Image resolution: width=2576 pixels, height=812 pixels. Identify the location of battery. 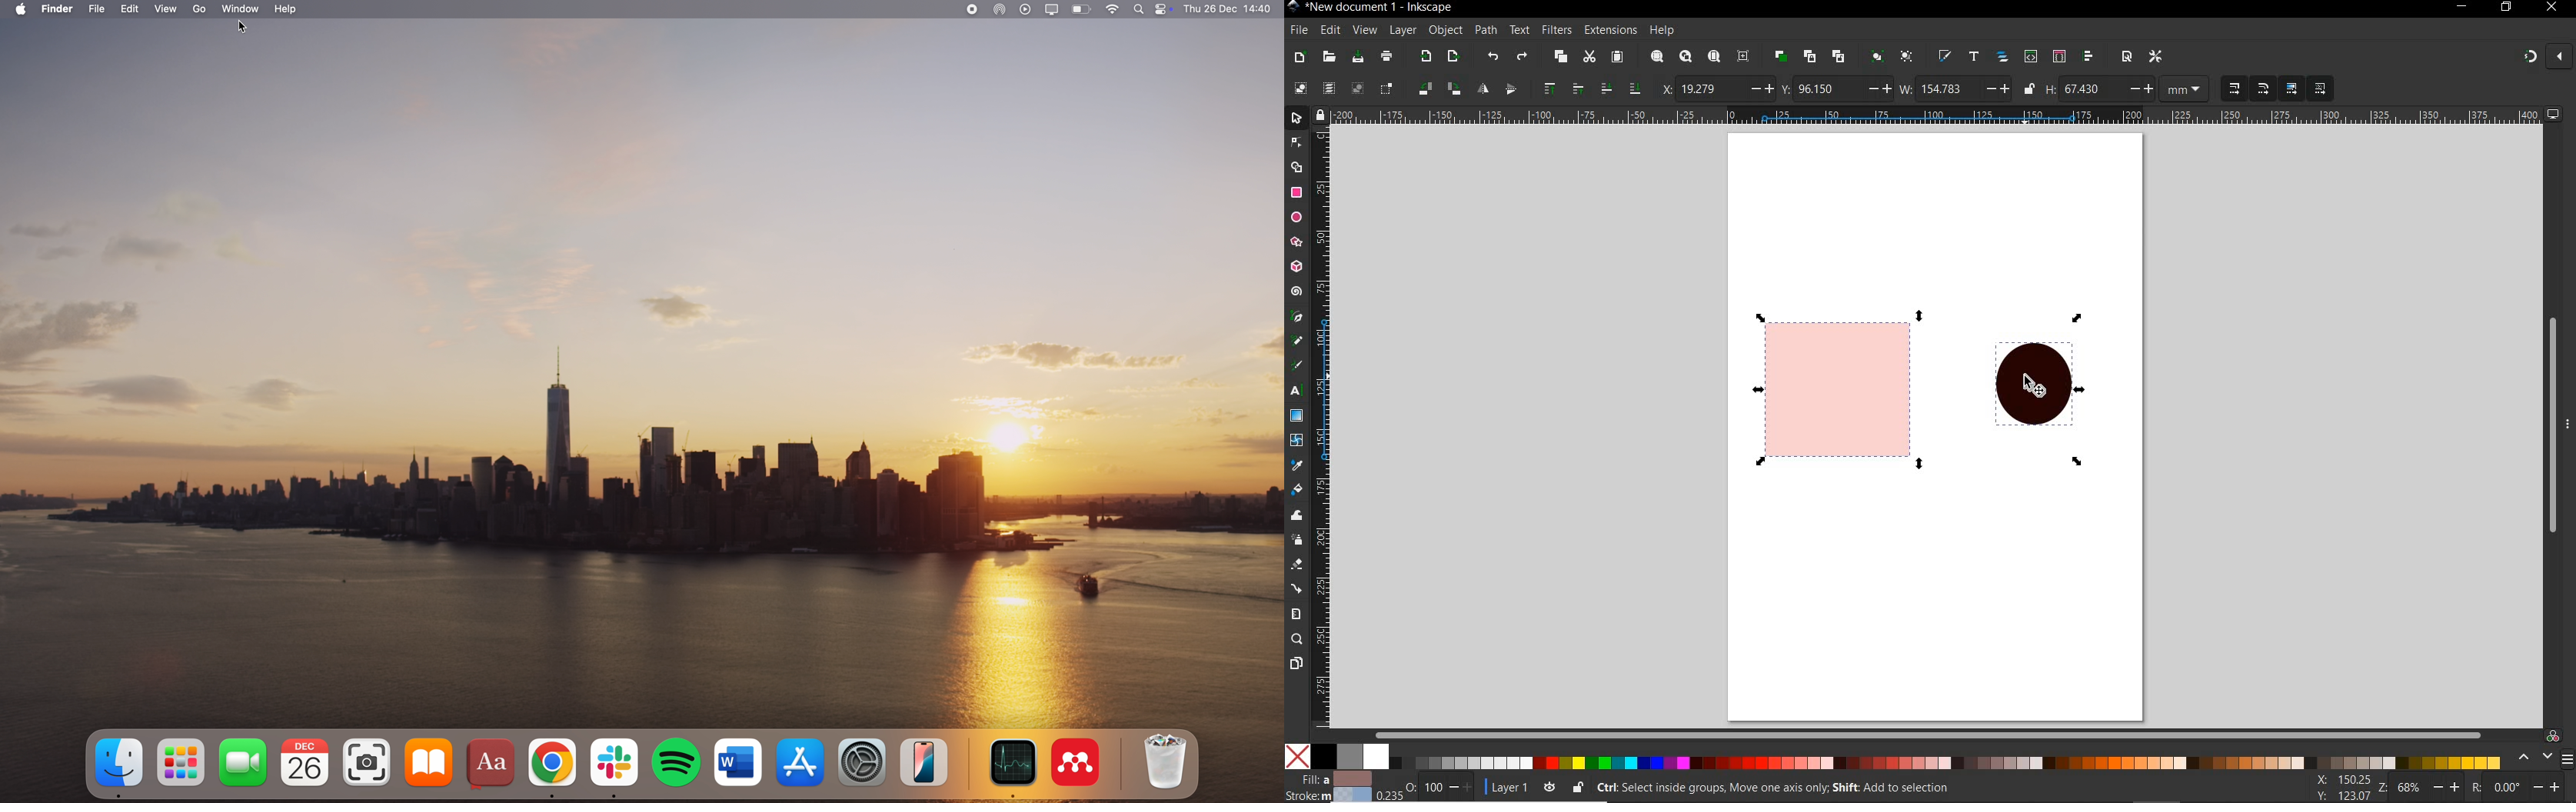
(1081, 9).